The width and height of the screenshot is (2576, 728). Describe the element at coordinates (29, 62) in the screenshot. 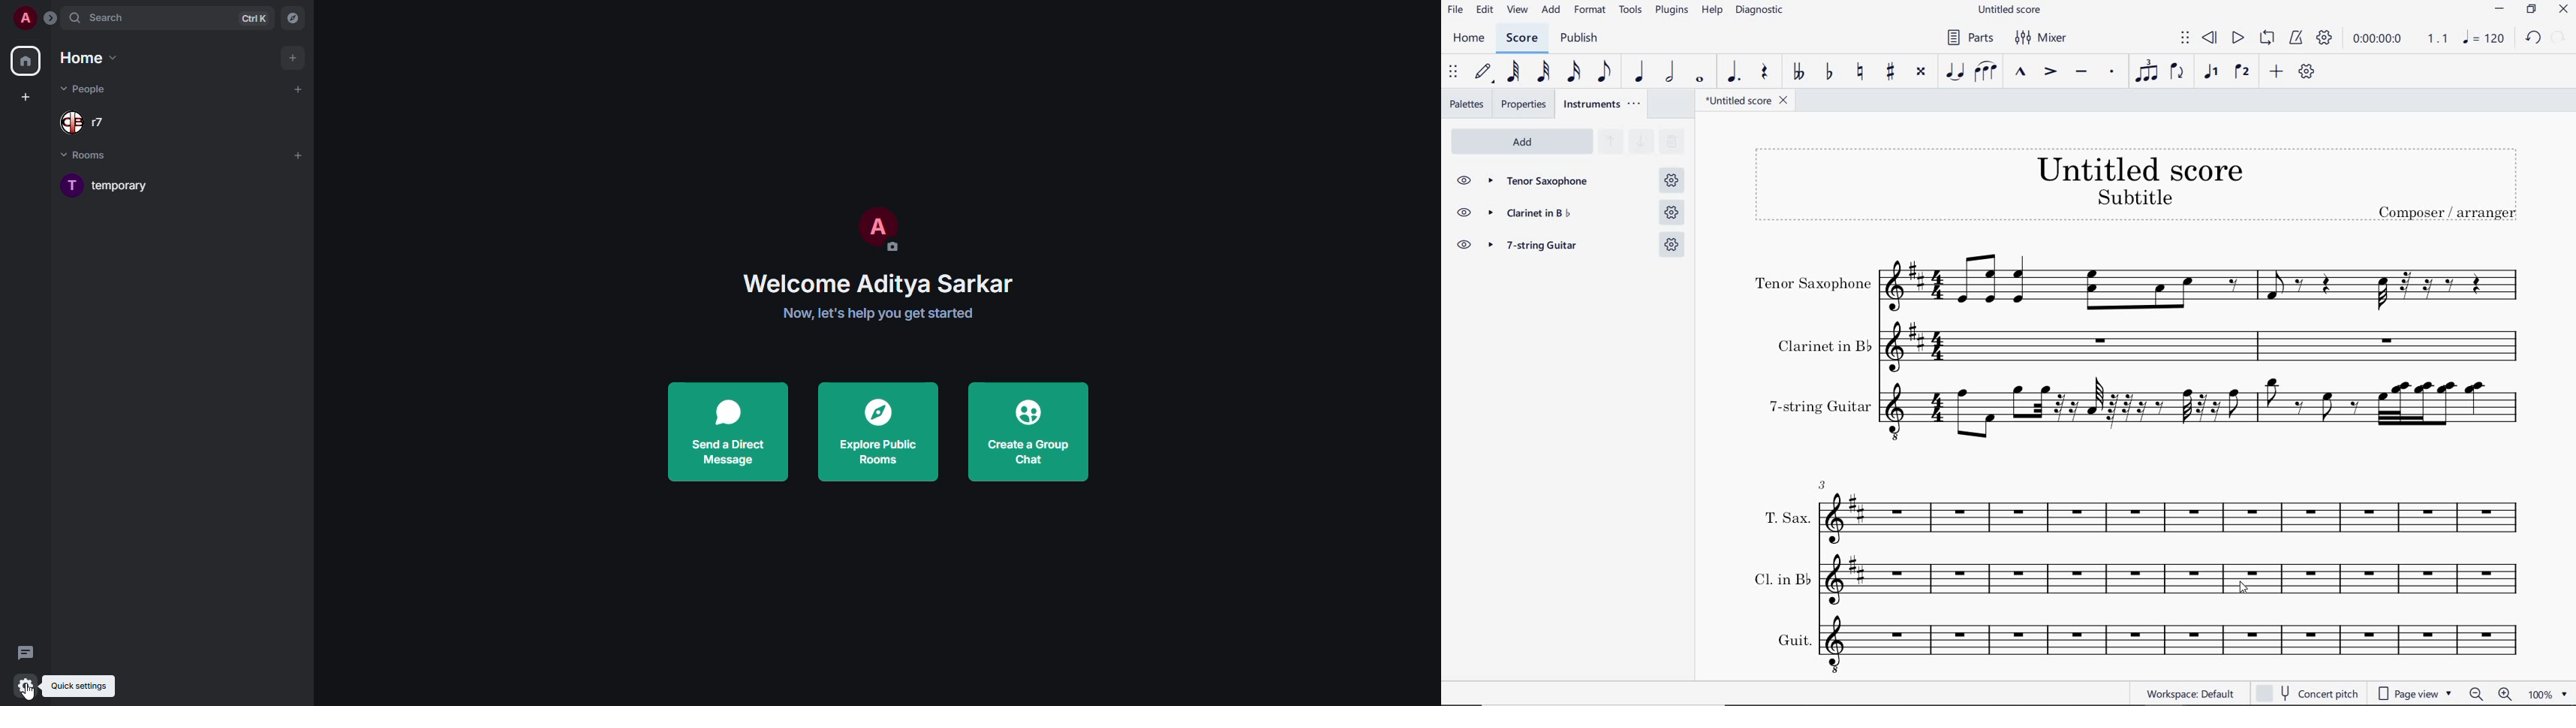

I see `home` at that location.